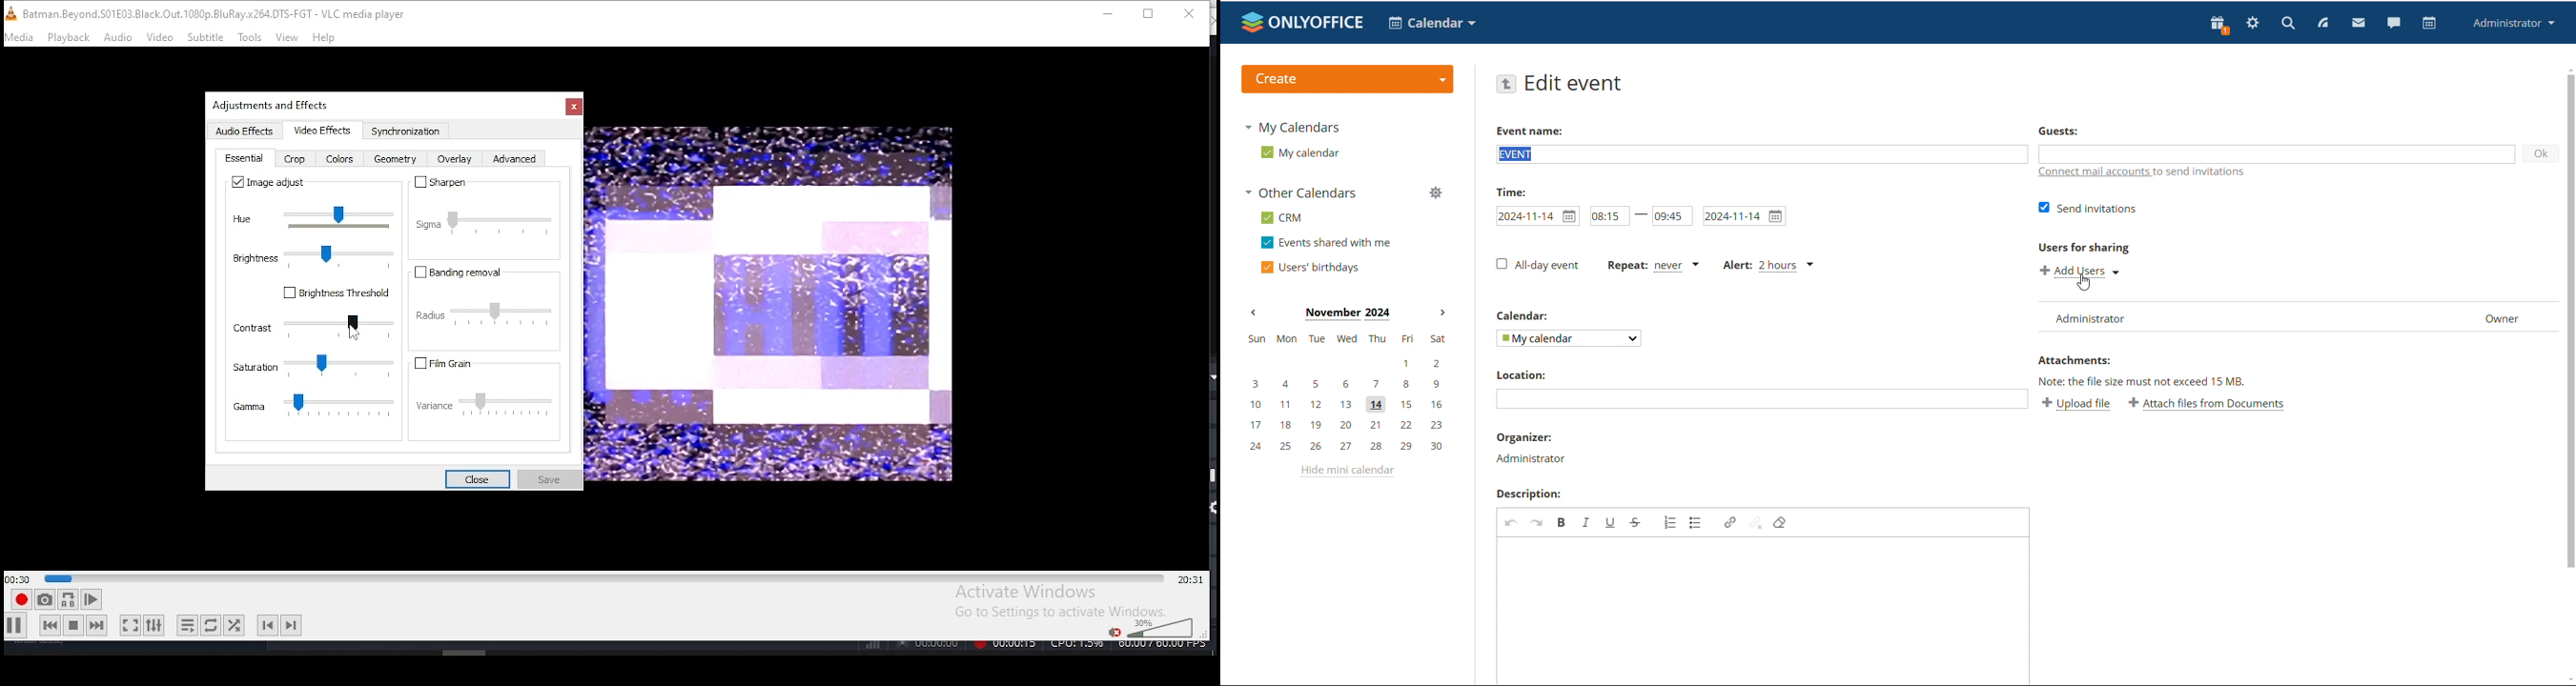 The image size is (2576, 700). I want to click on add guests, so click(2275, 152).